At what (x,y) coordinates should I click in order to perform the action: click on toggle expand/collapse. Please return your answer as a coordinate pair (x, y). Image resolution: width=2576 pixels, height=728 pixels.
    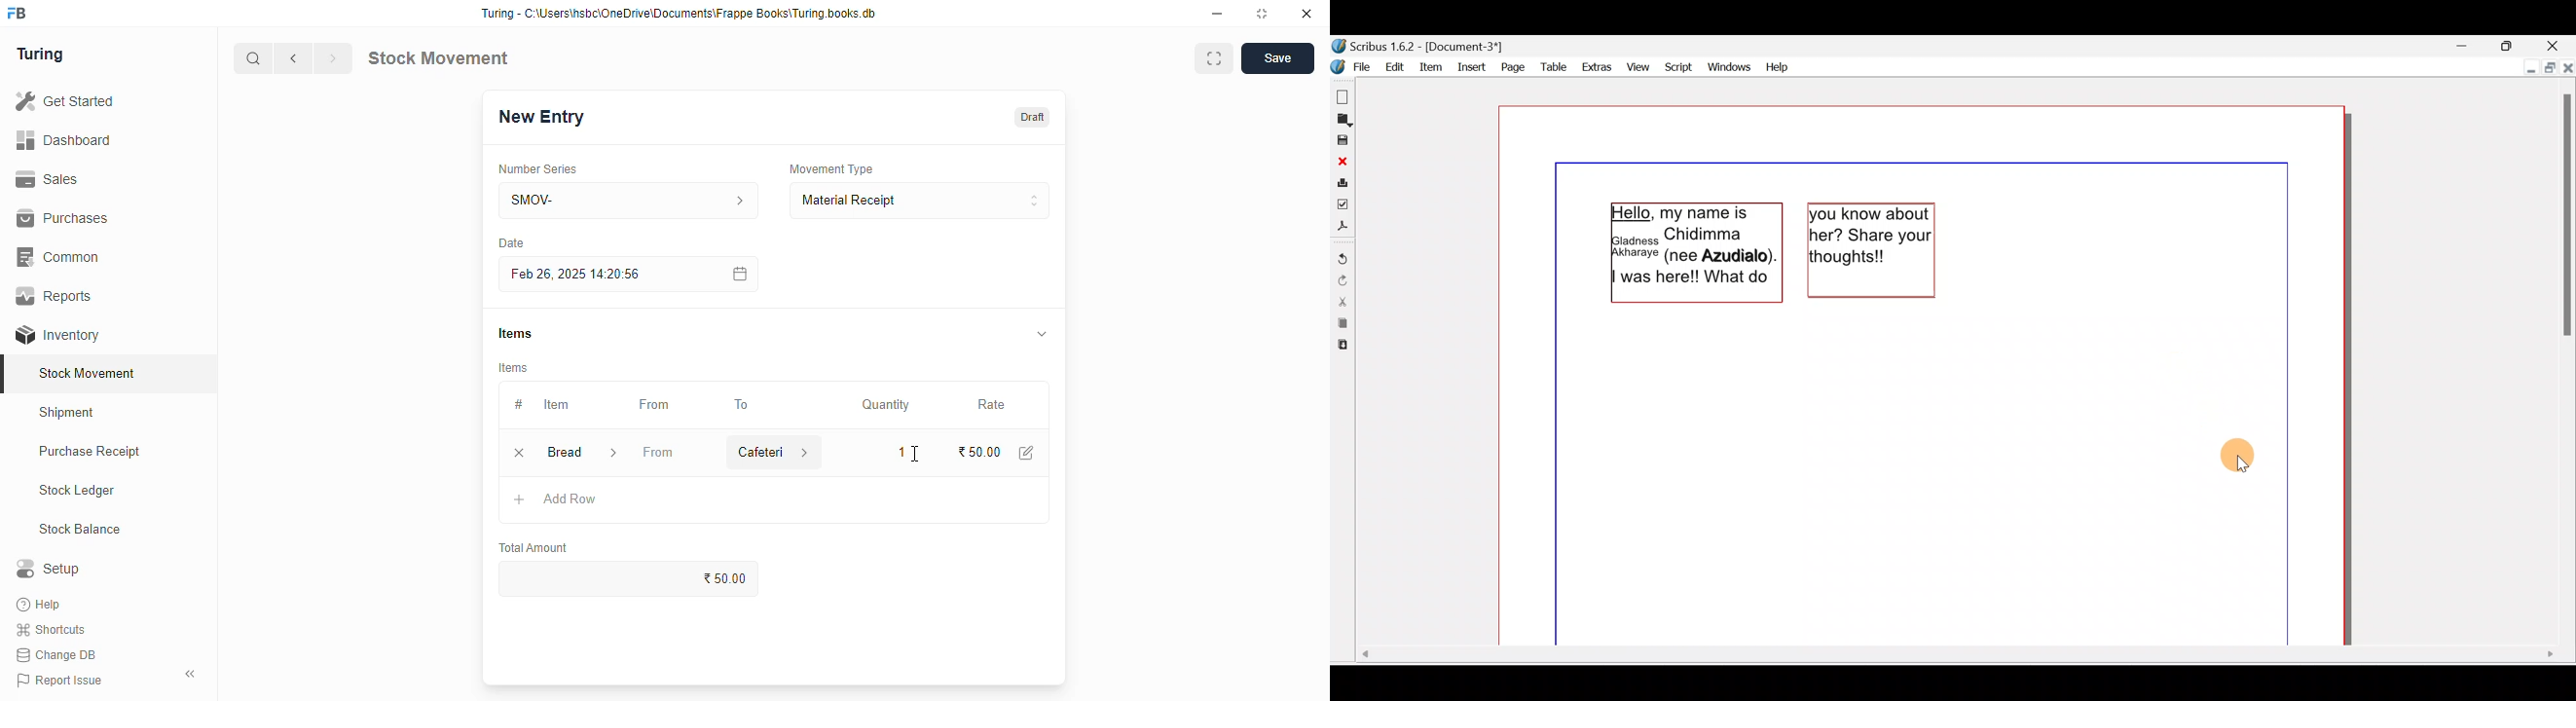
    Looking at the image, I should click on (1043, 333).